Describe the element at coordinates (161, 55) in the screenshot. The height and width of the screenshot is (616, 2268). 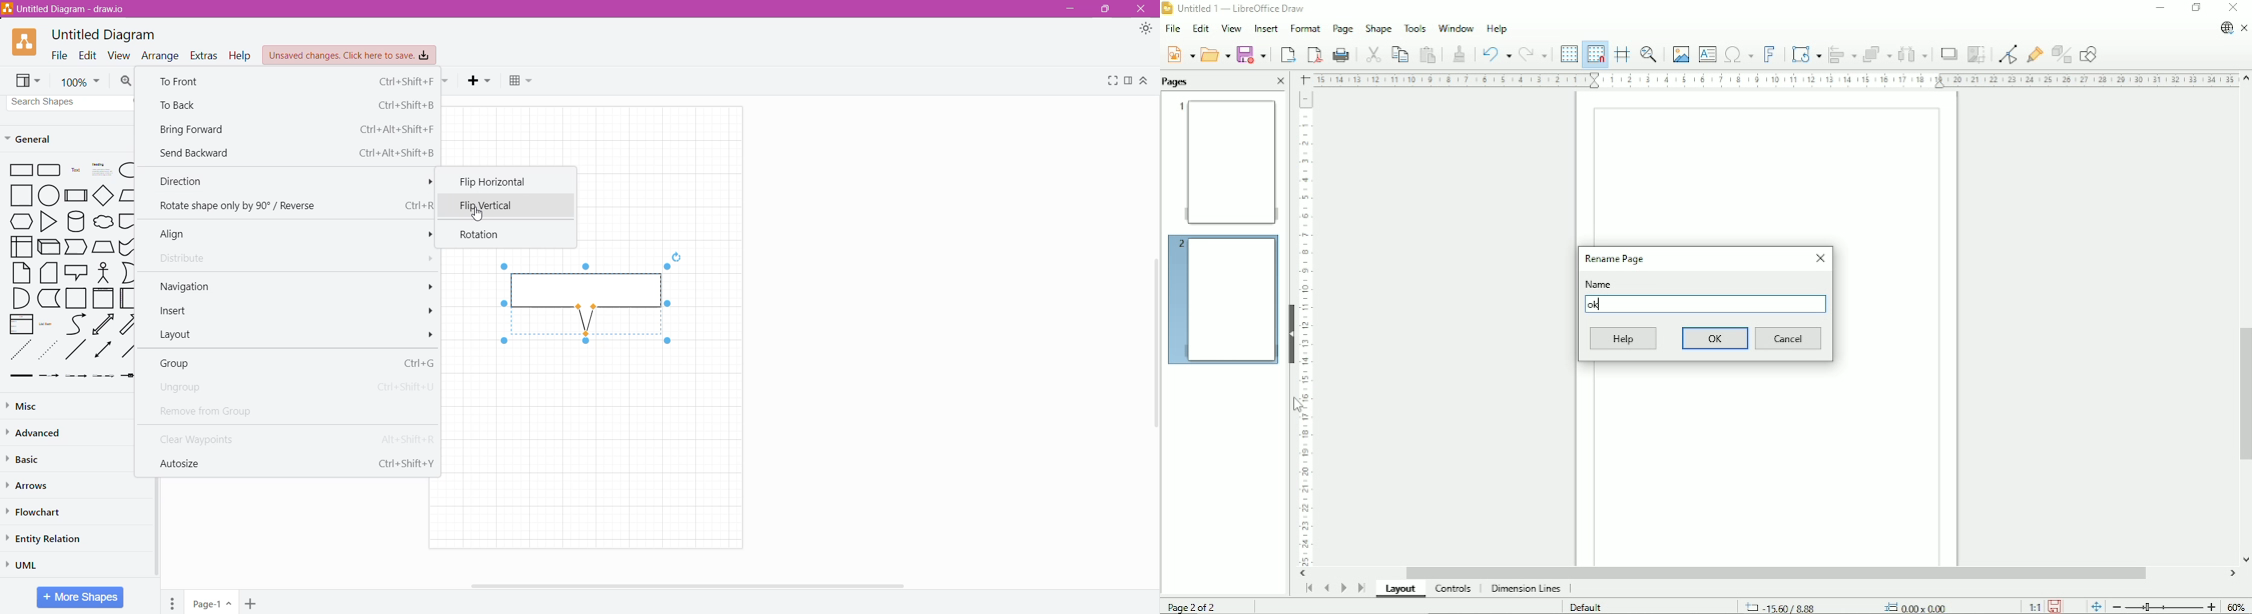
I see `Arrange` at that location.